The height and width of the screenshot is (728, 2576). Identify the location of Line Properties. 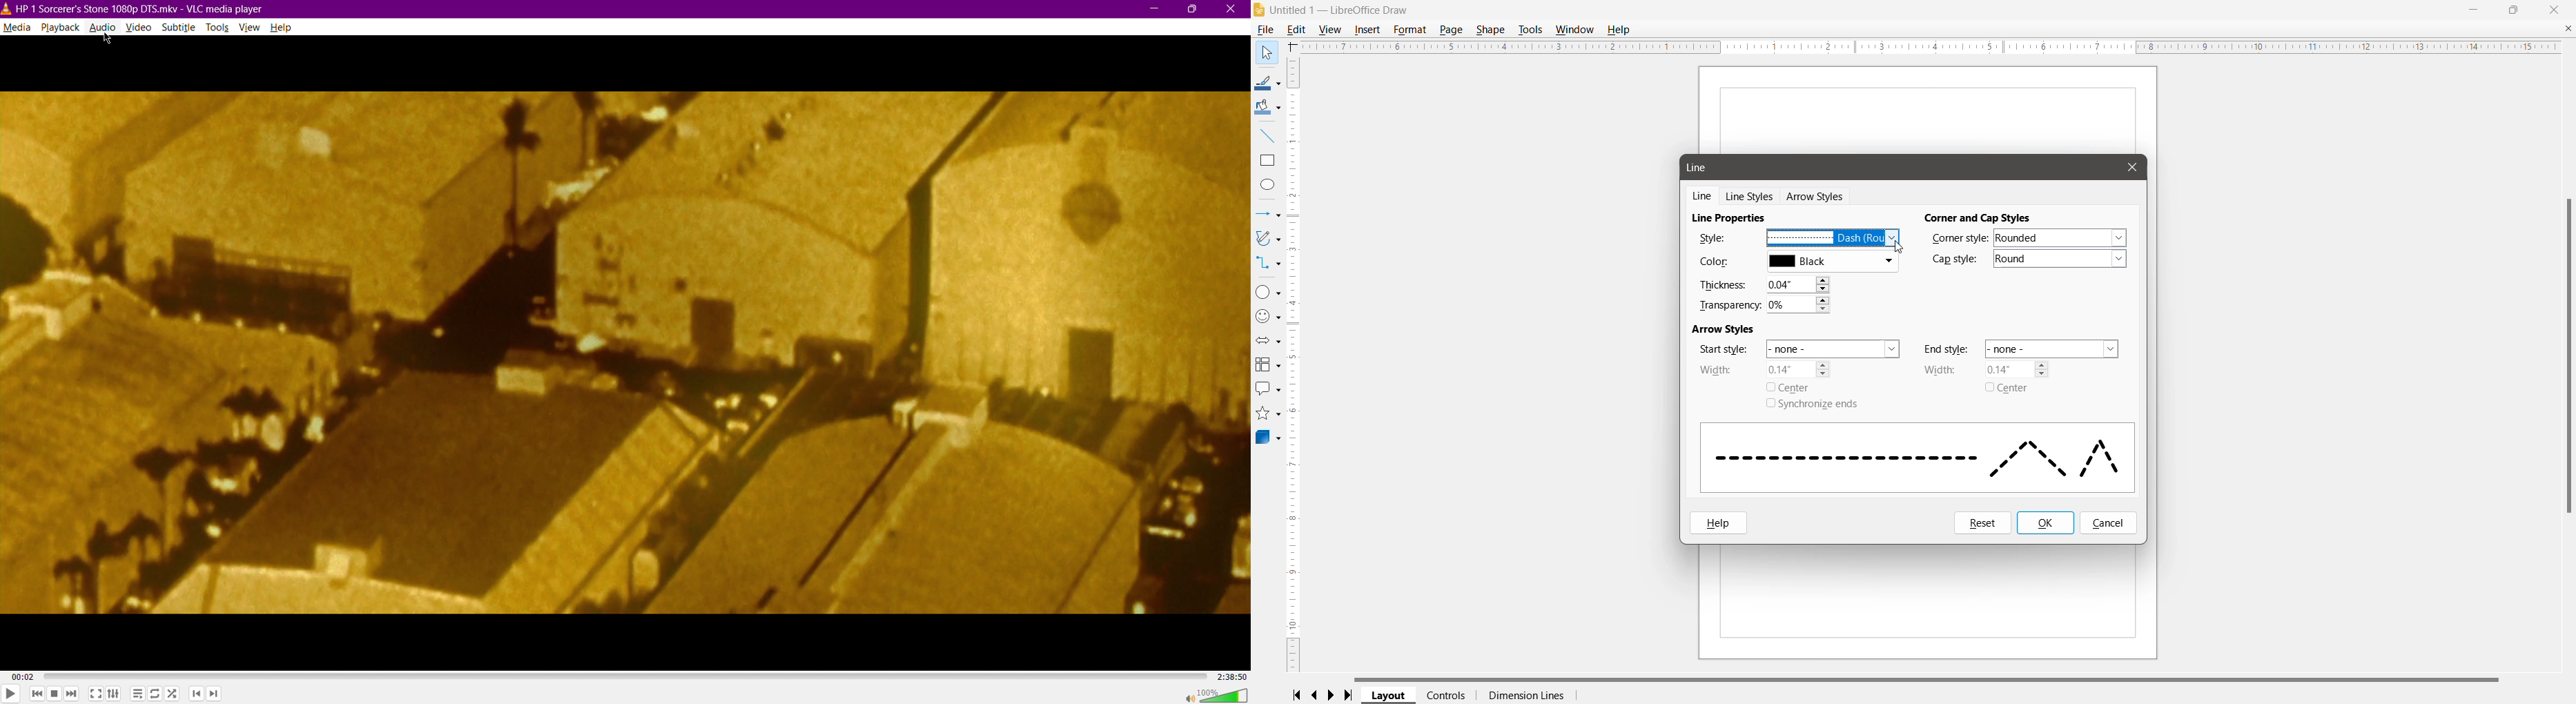
(1732, 217).